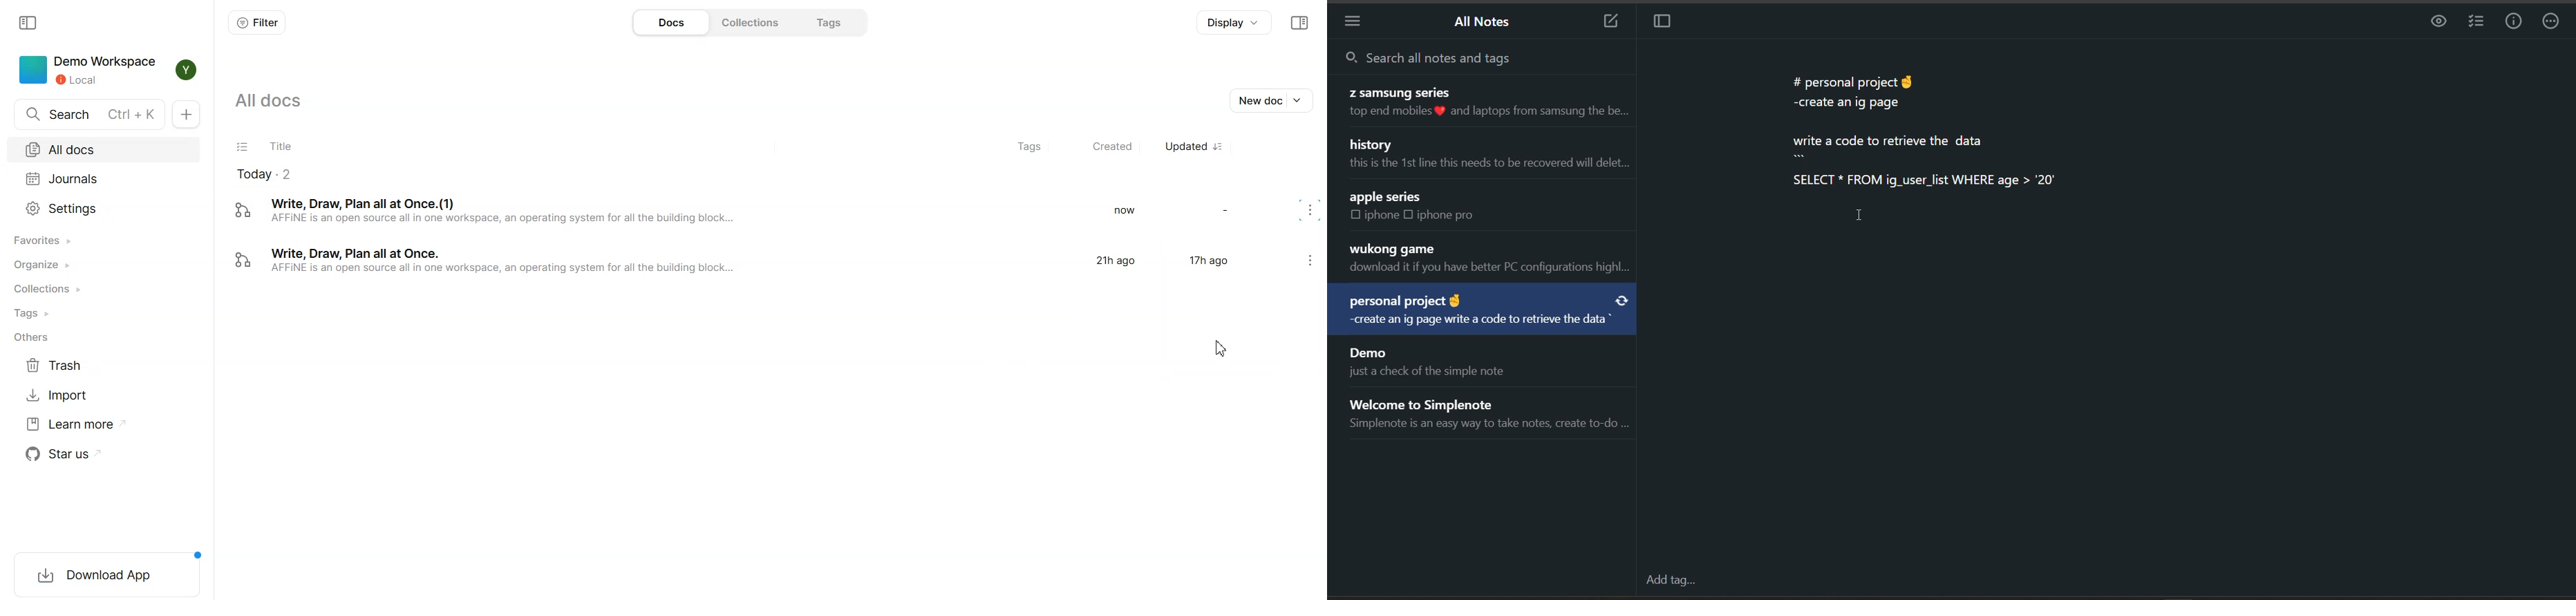 The image size is (2576, 616). Describe the element at coordinates (1308, 259) in the screenshot. I see `more options` at that location.